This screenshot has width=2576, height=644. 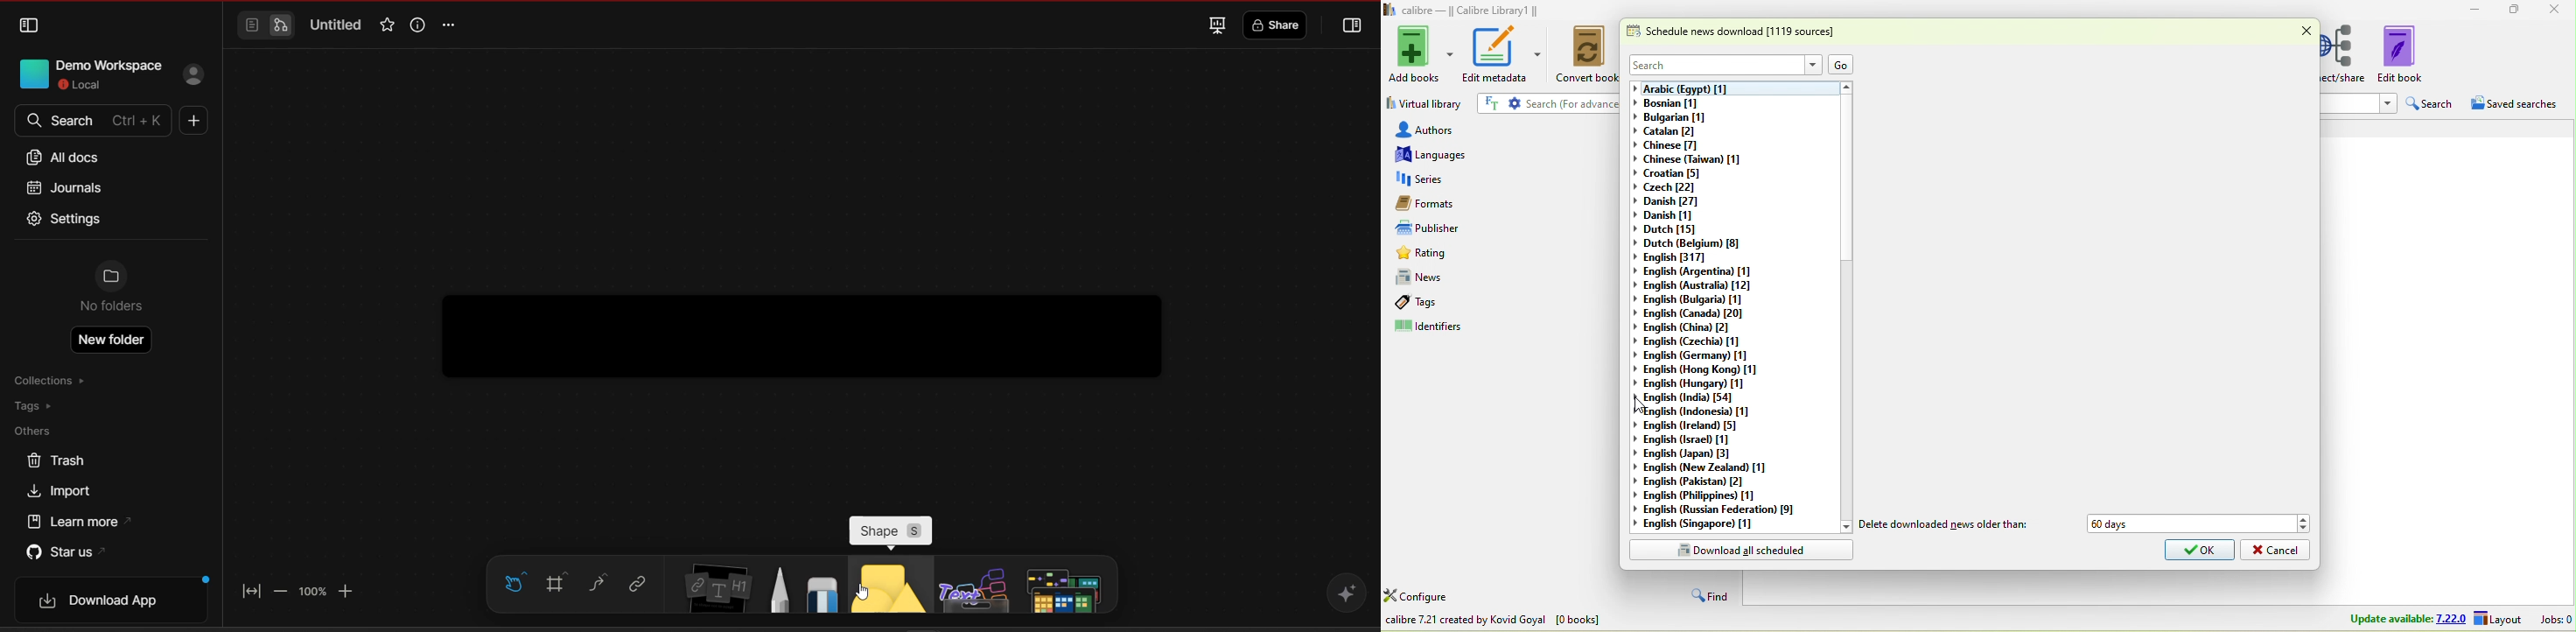 I want to click on others, so click(x=976, y=587).